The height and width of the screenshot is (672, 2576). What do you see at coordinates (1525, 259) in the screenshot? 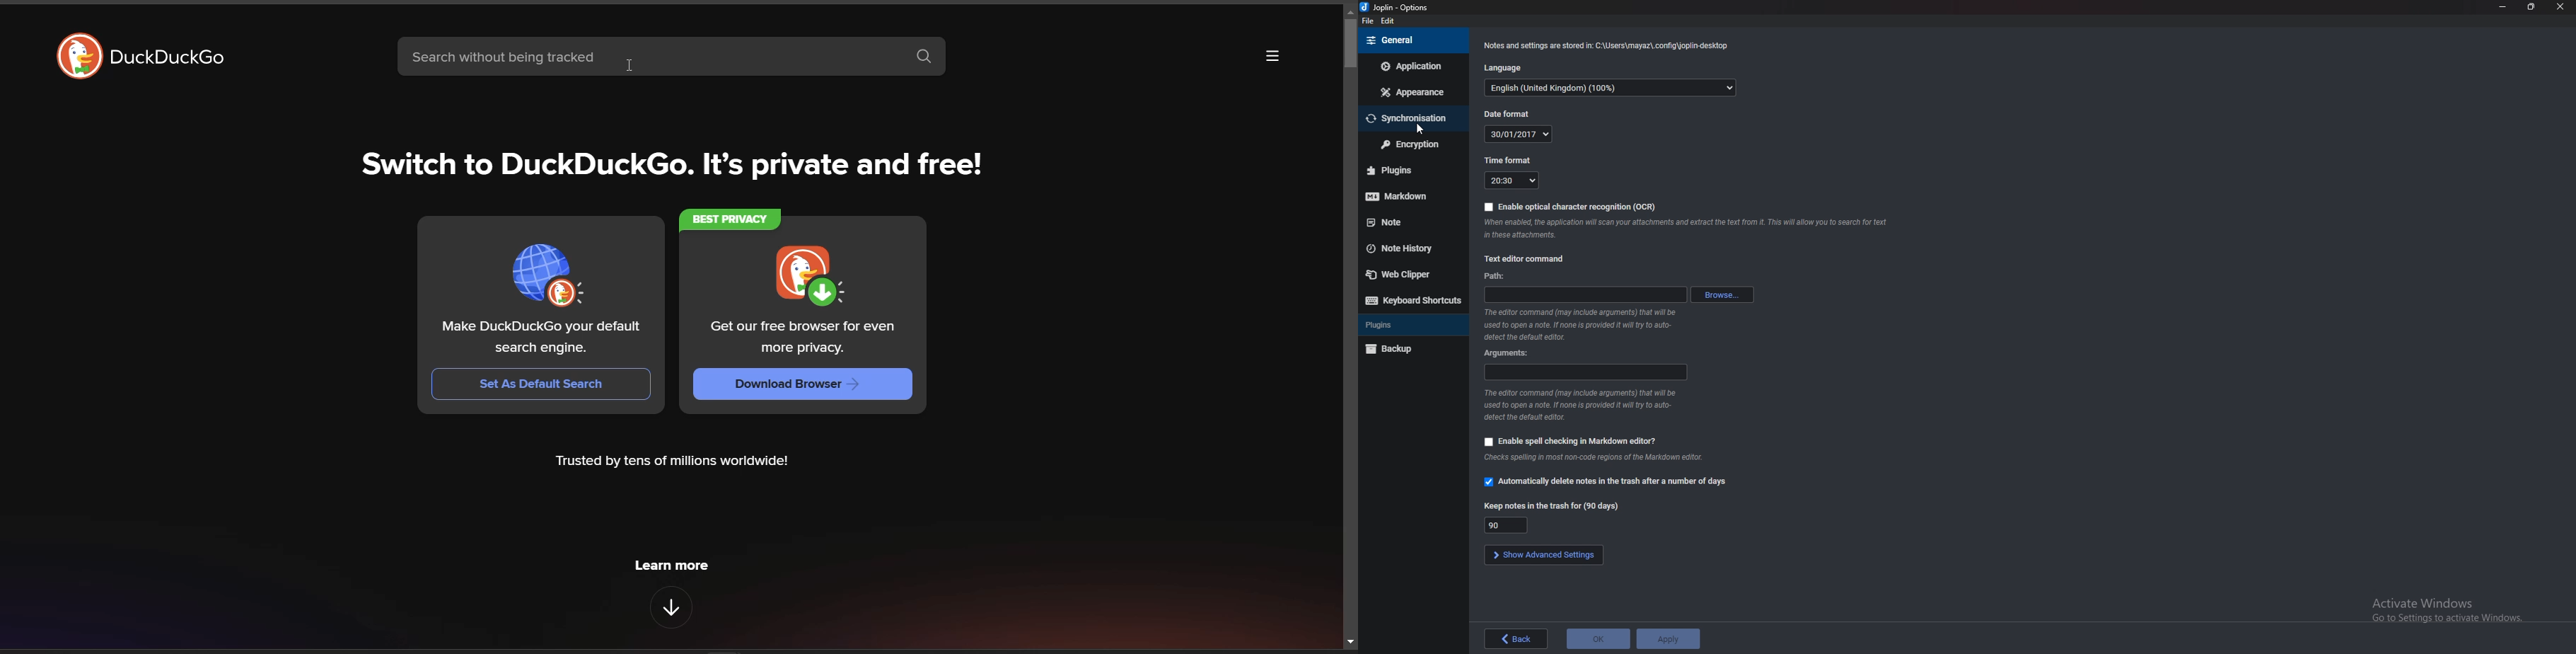
I see `text editor command` at bounding box center [1525, 259].